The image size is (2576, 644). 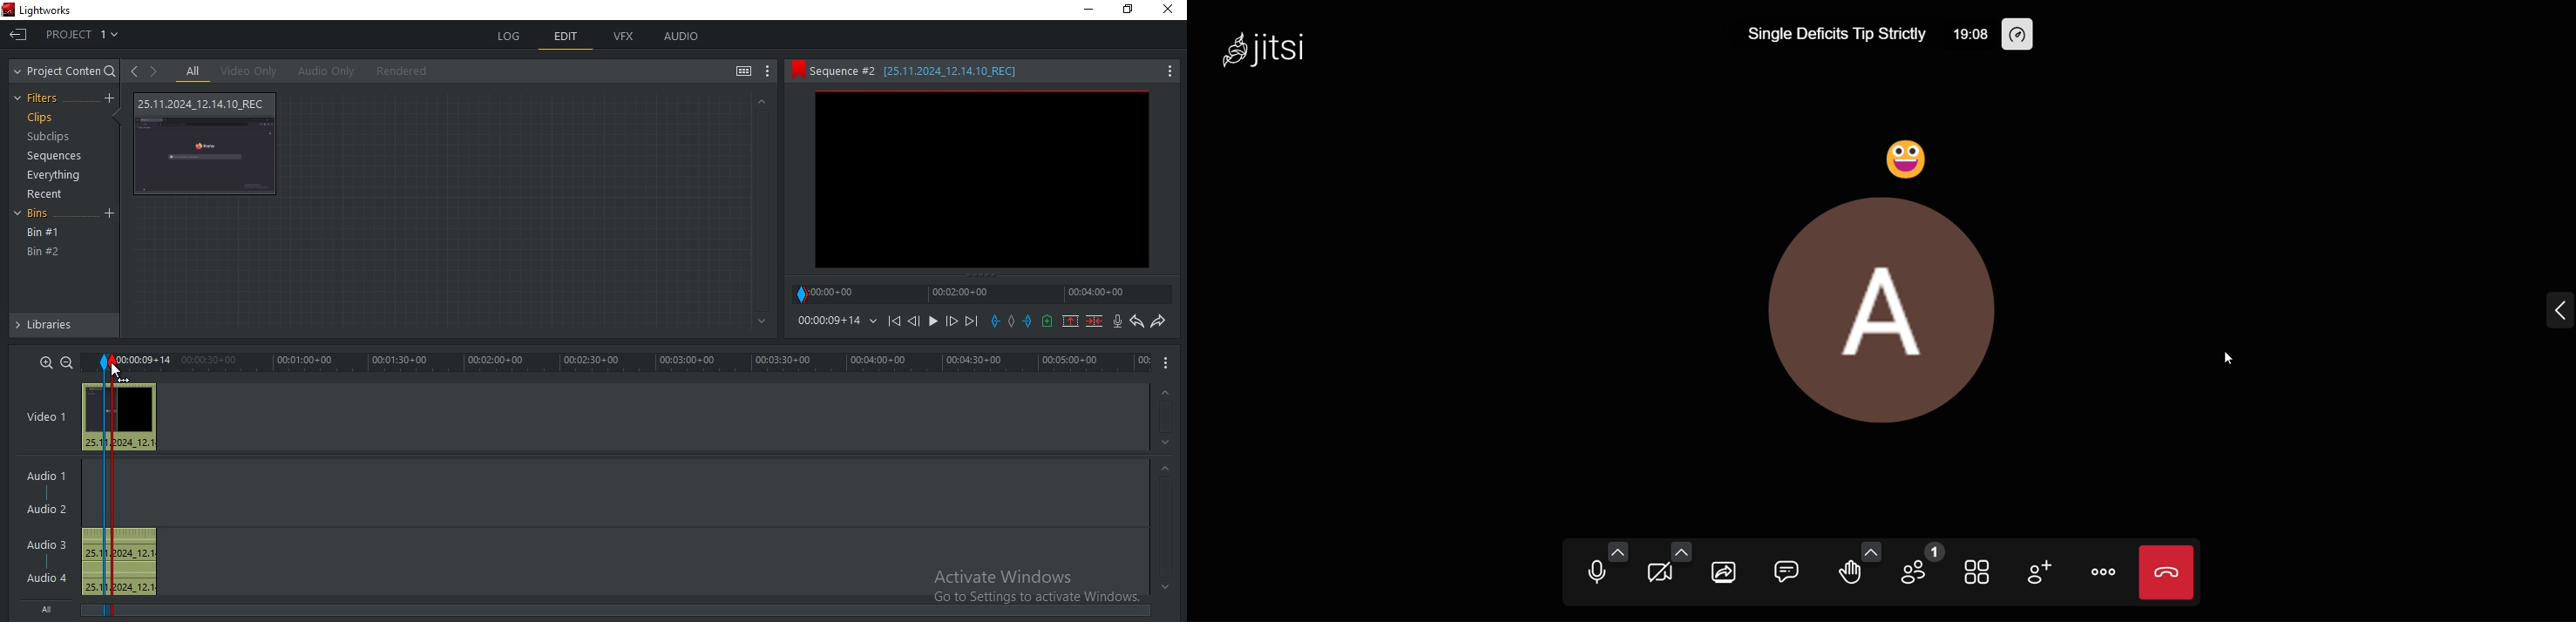 I want to click on zoom out, so click(x=66, y=362).